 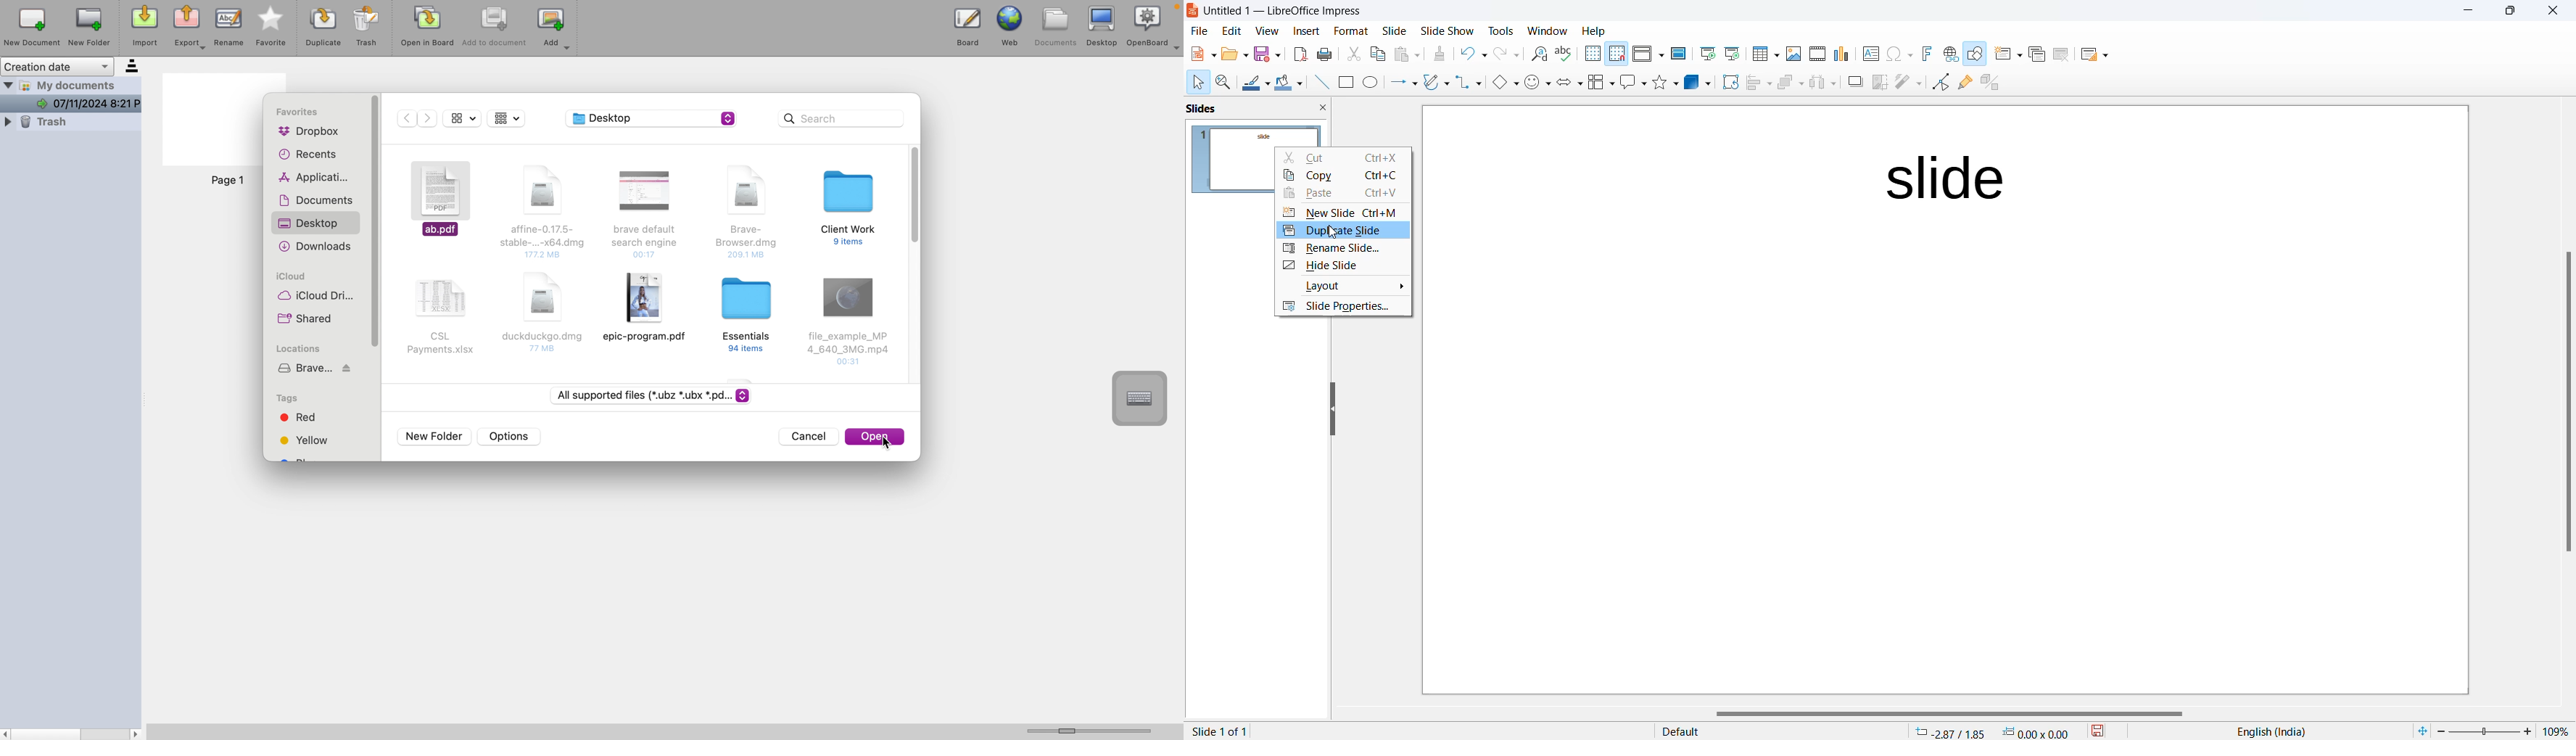 What do you see at coordinates (1950, 732) in the screenshot?
I see `cursor location: -2.87/1.85` at bounding box center [1950, 732].